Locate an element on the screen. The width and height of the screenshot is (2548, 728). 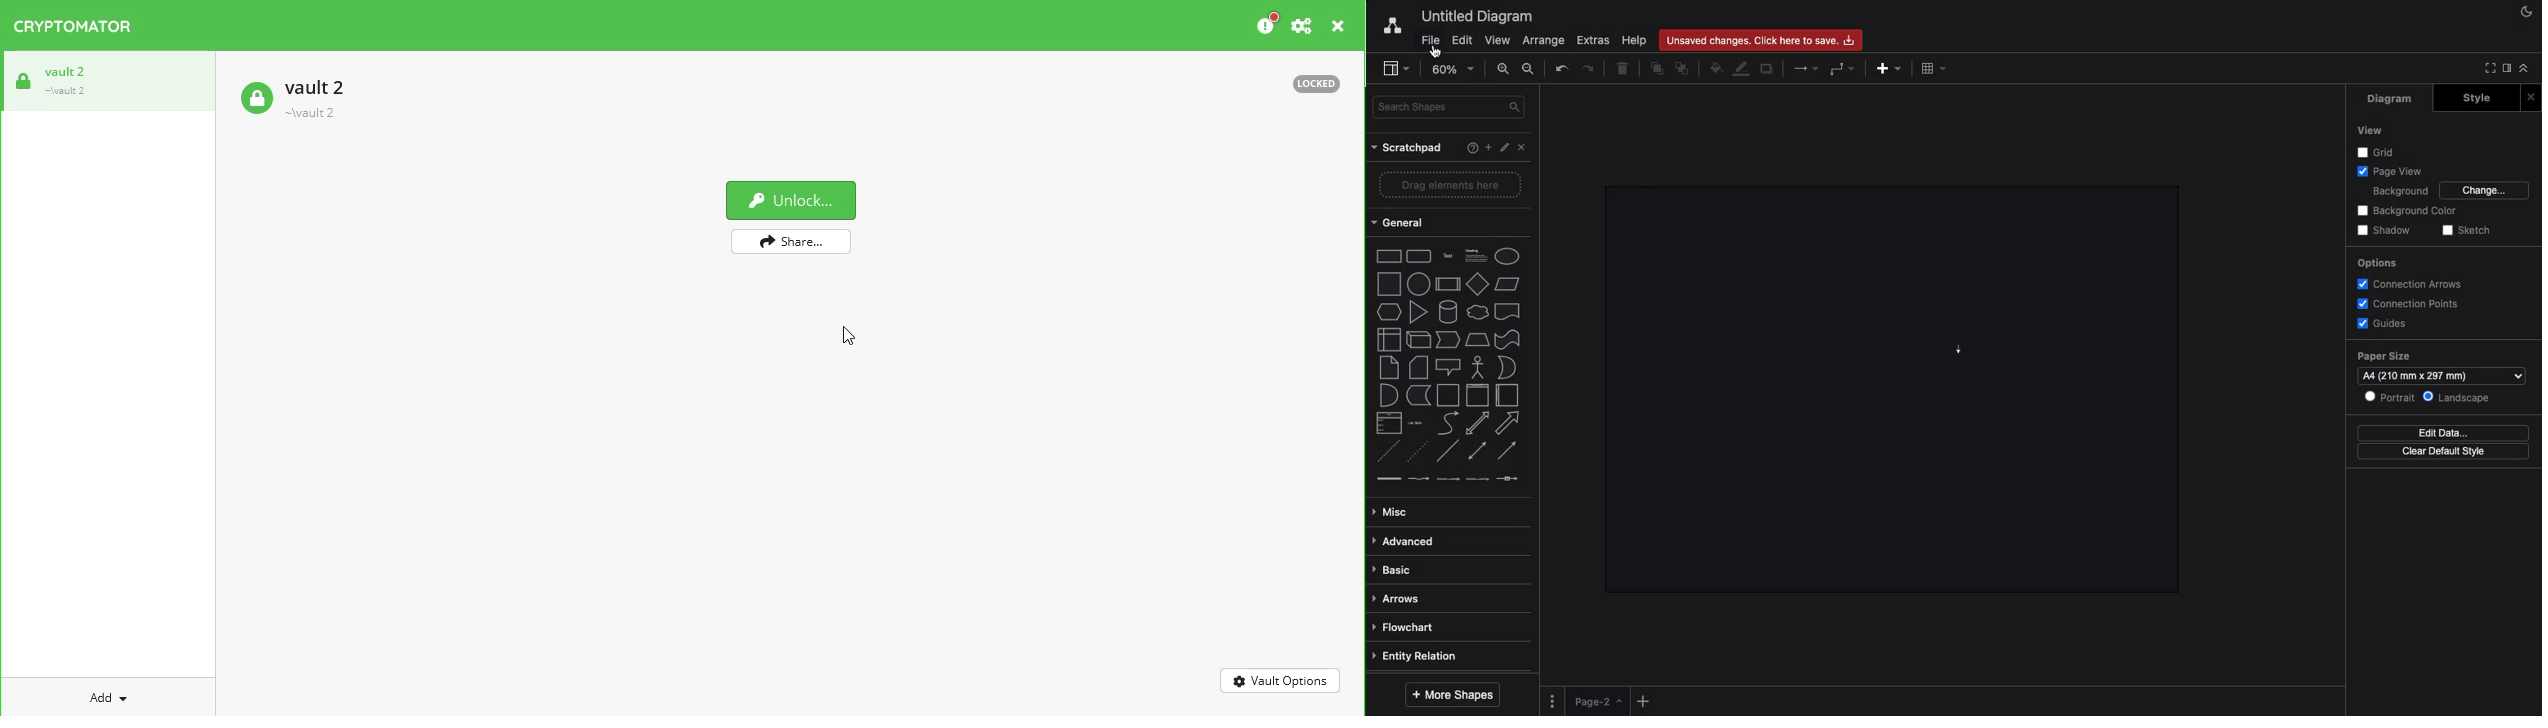
Unsaved changes. Click here to save is located at coordinates (1763, 39).